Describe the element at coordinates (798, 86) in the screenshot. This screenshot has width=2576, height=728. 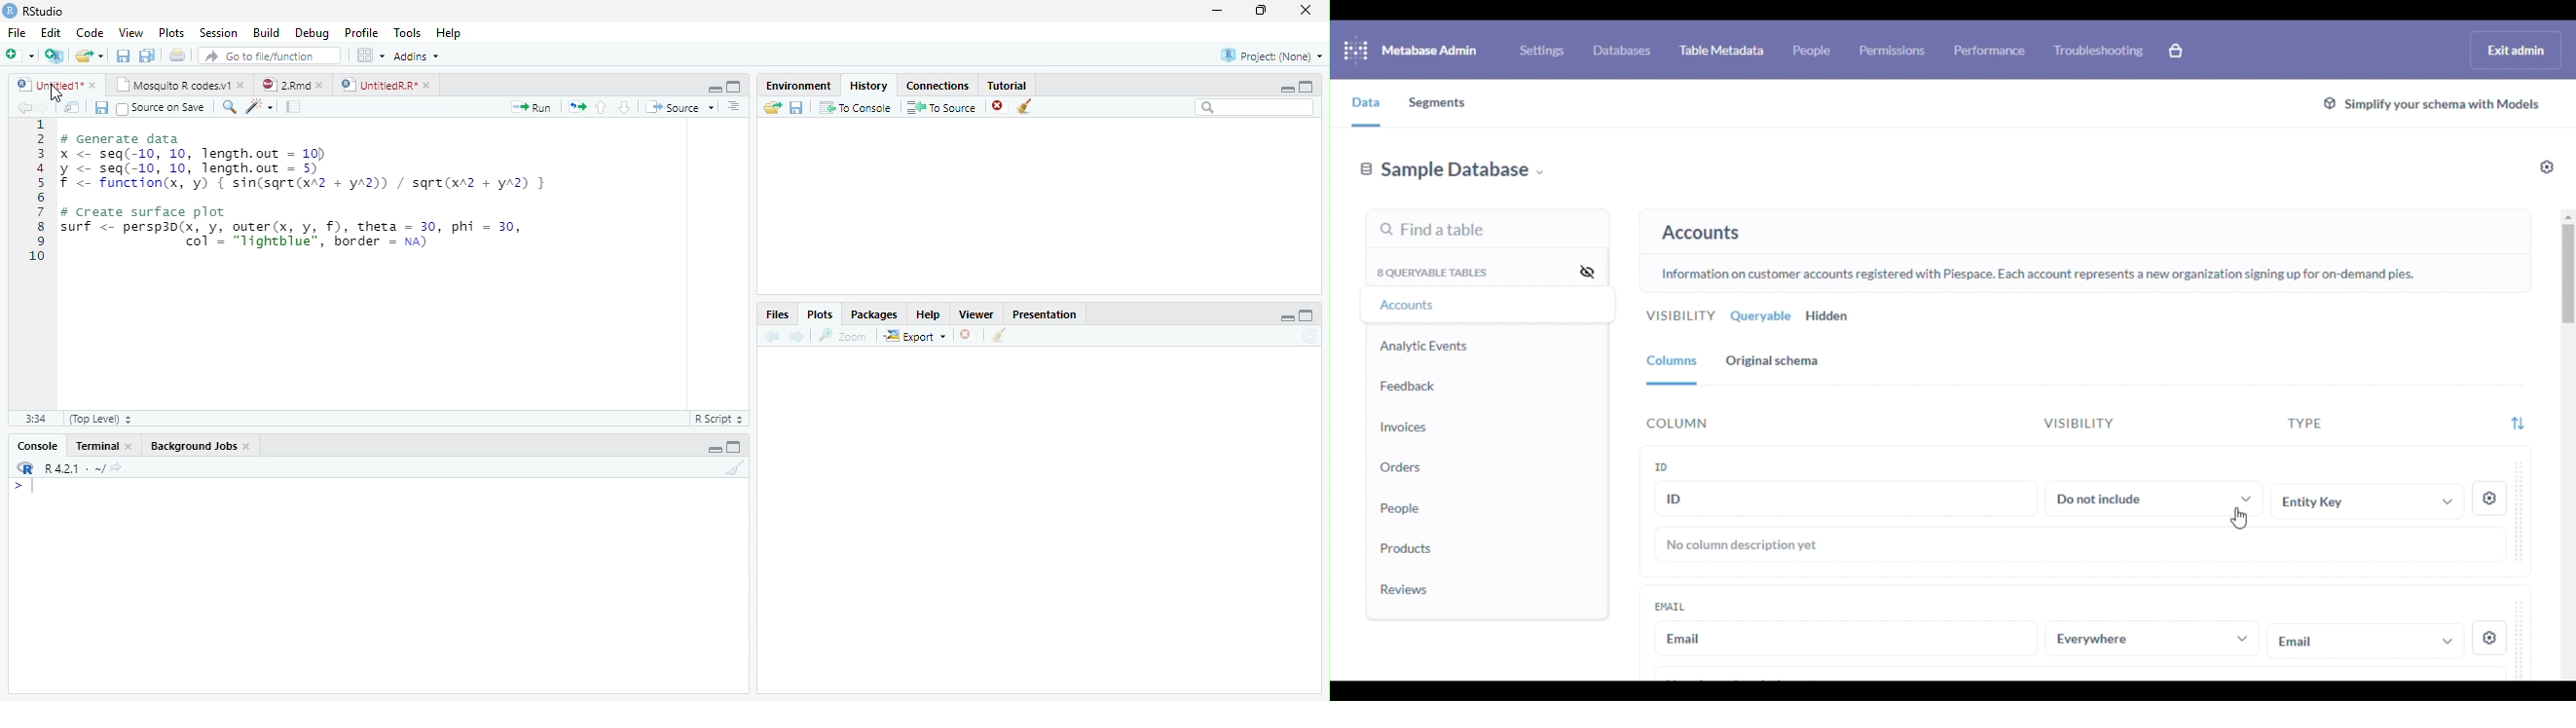
I see `Environment` at that location.